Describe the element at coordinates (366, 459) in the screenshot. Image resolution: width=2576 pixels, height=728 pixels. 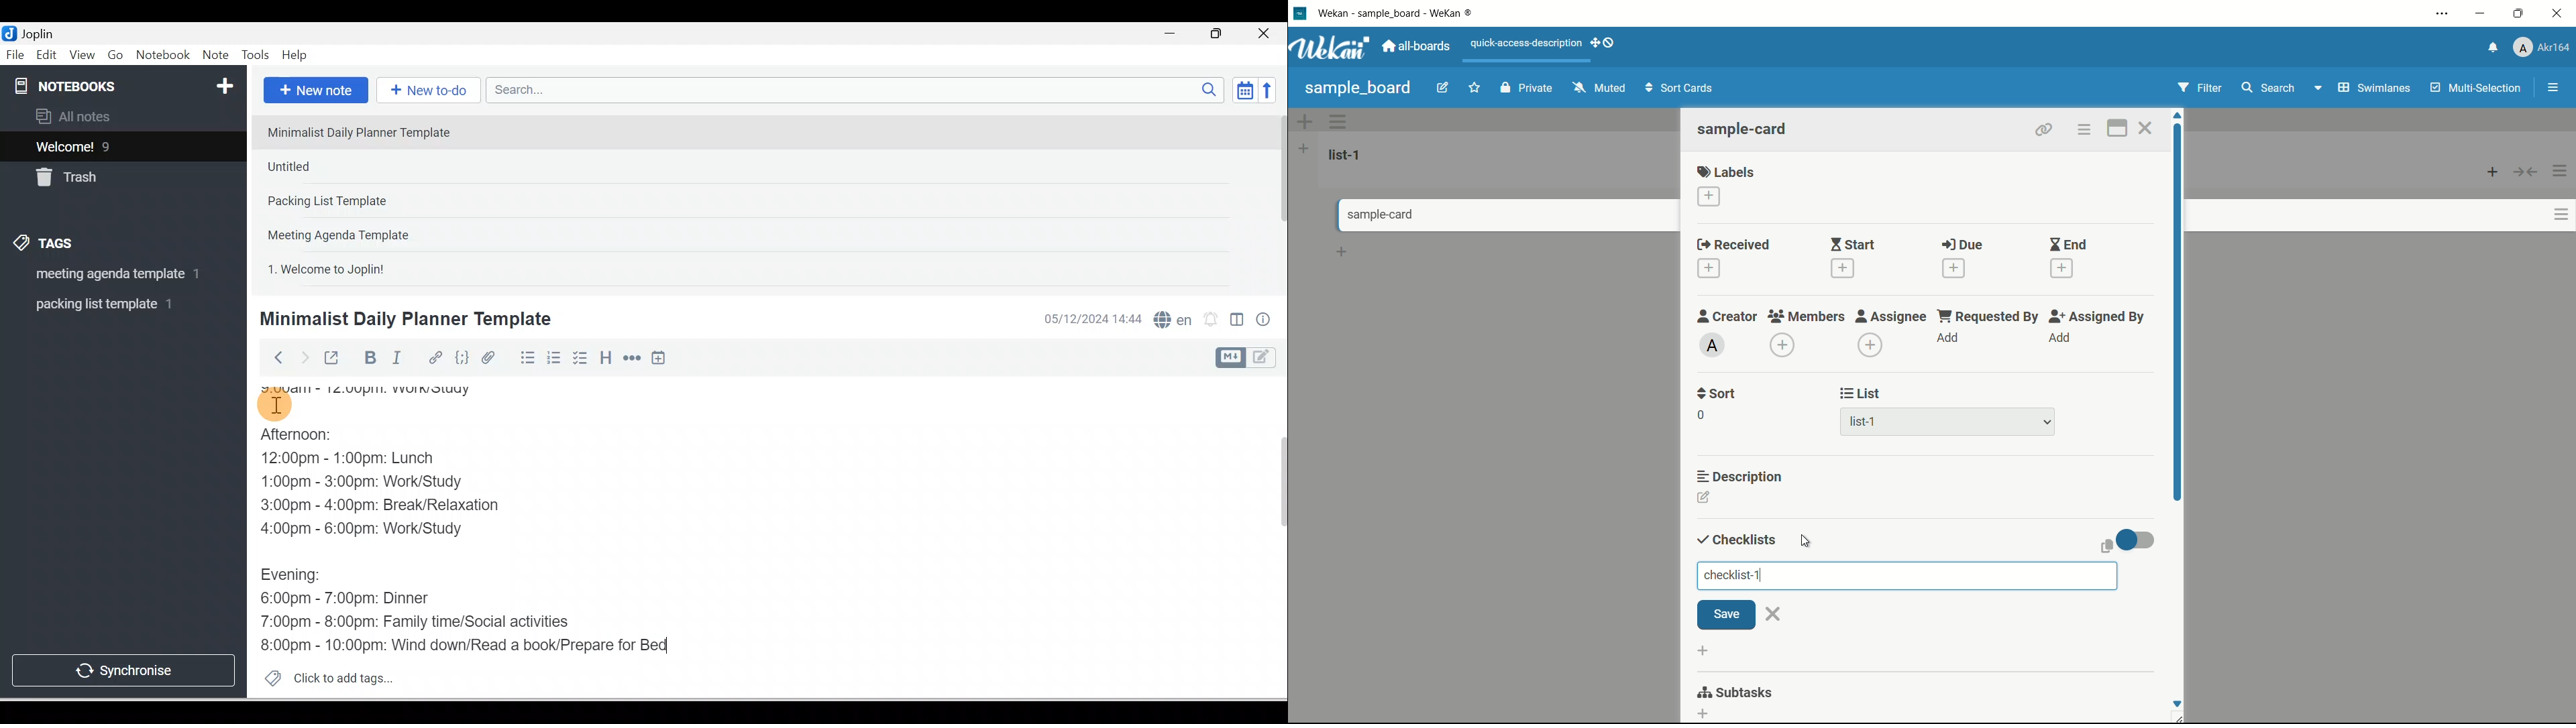
I see `12:00pm - 1:00pm: Lunch` at that location.